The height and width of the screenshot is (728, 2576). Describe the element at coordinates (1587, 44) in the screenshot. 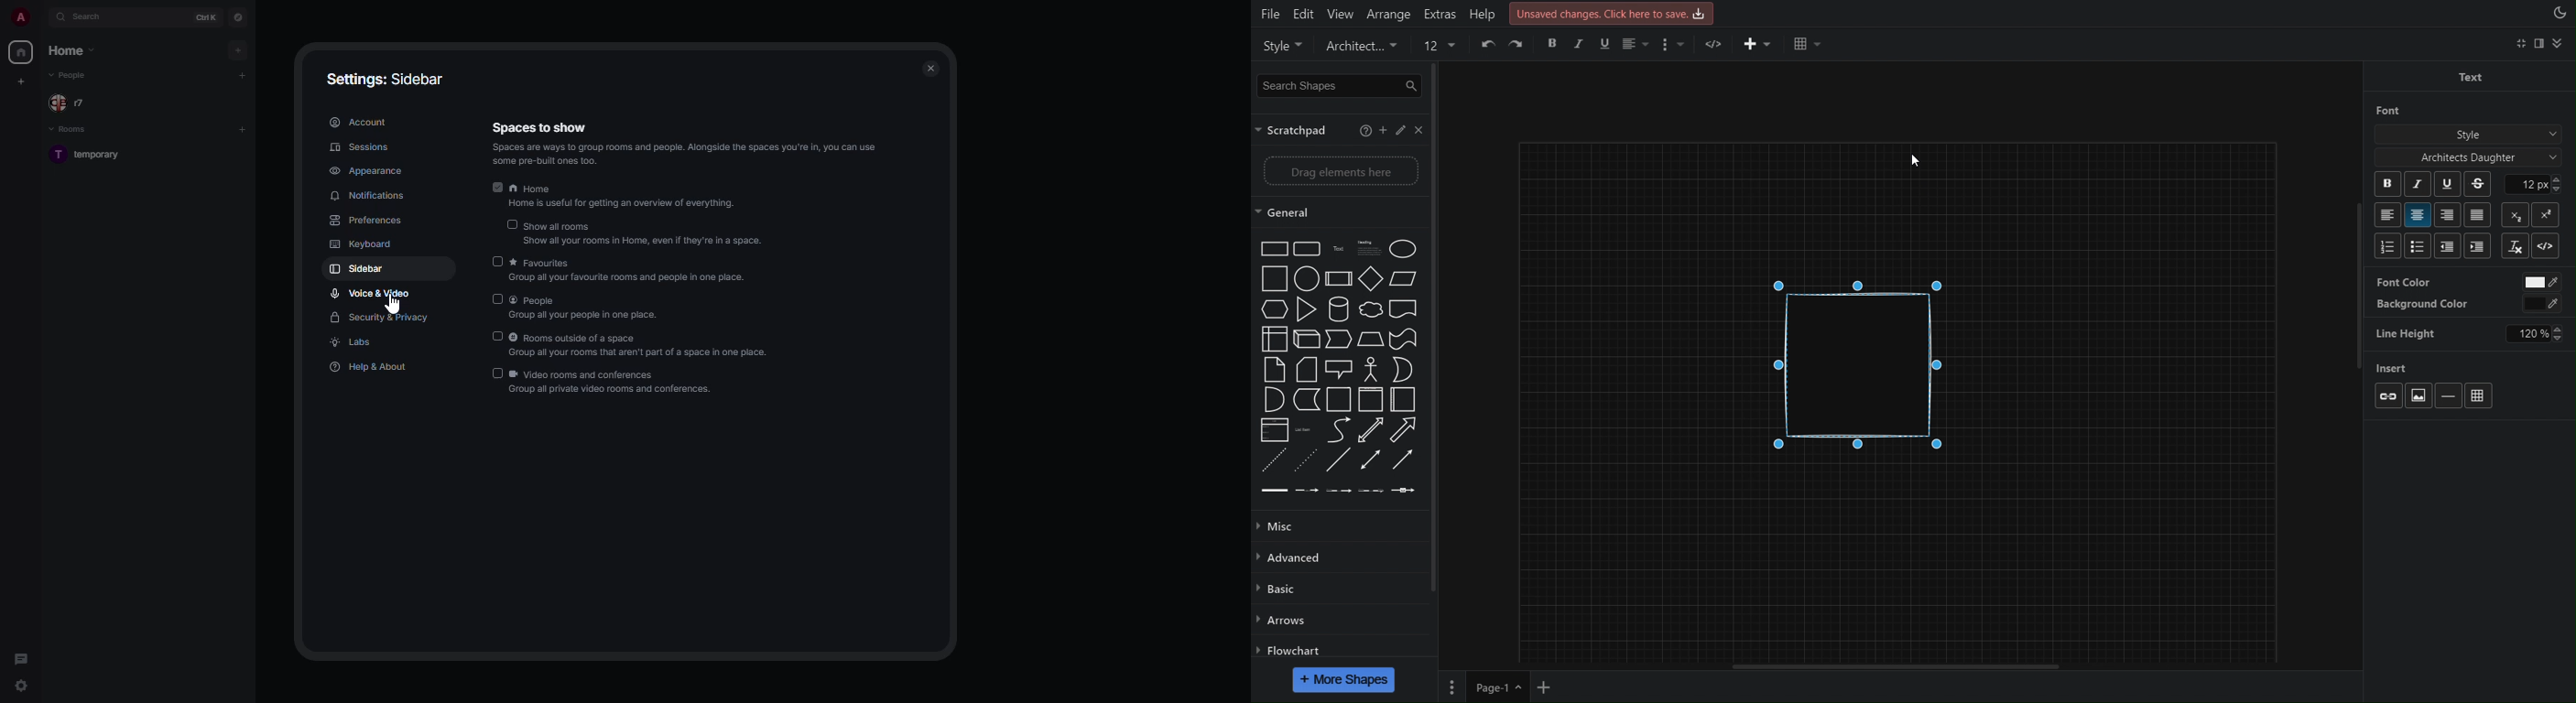

I see `Send to back` at that location.